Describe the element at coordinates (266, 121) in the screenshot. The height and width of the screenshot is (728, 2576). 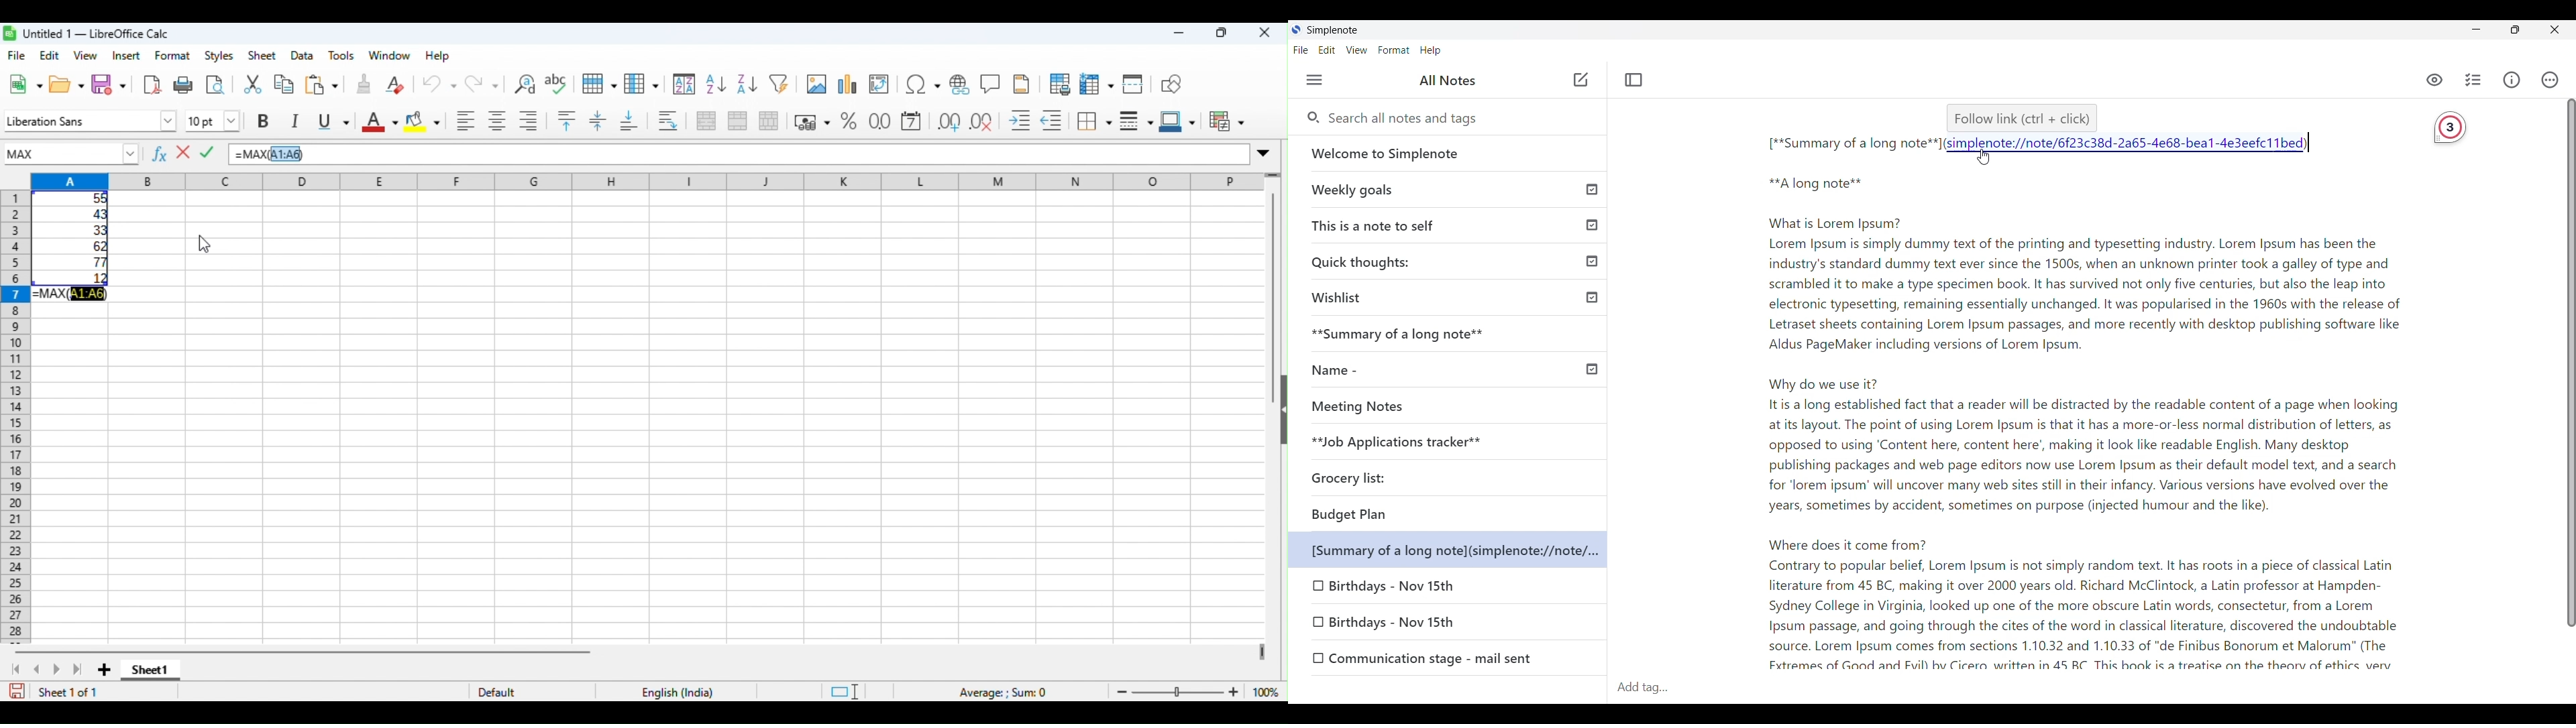
I see `bold` at that location.